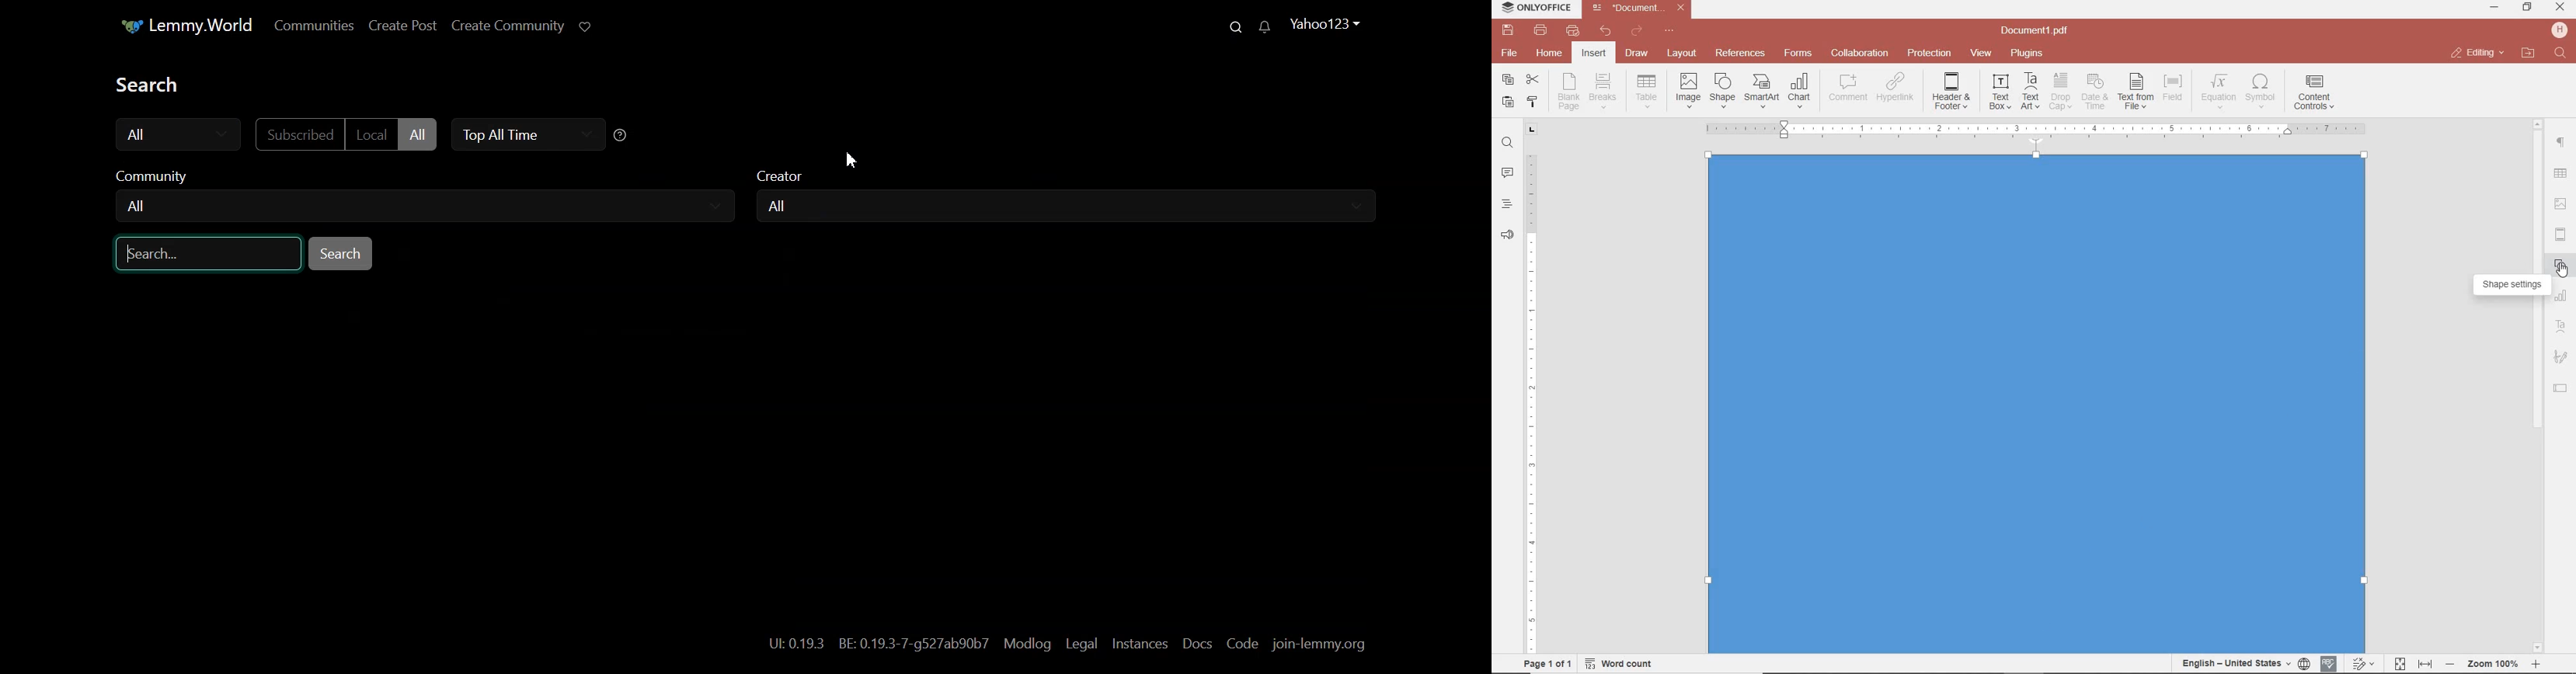 The width and height of the screenshot is (2576, 700). I want to click on DROP CAP, so click(2061, 92).